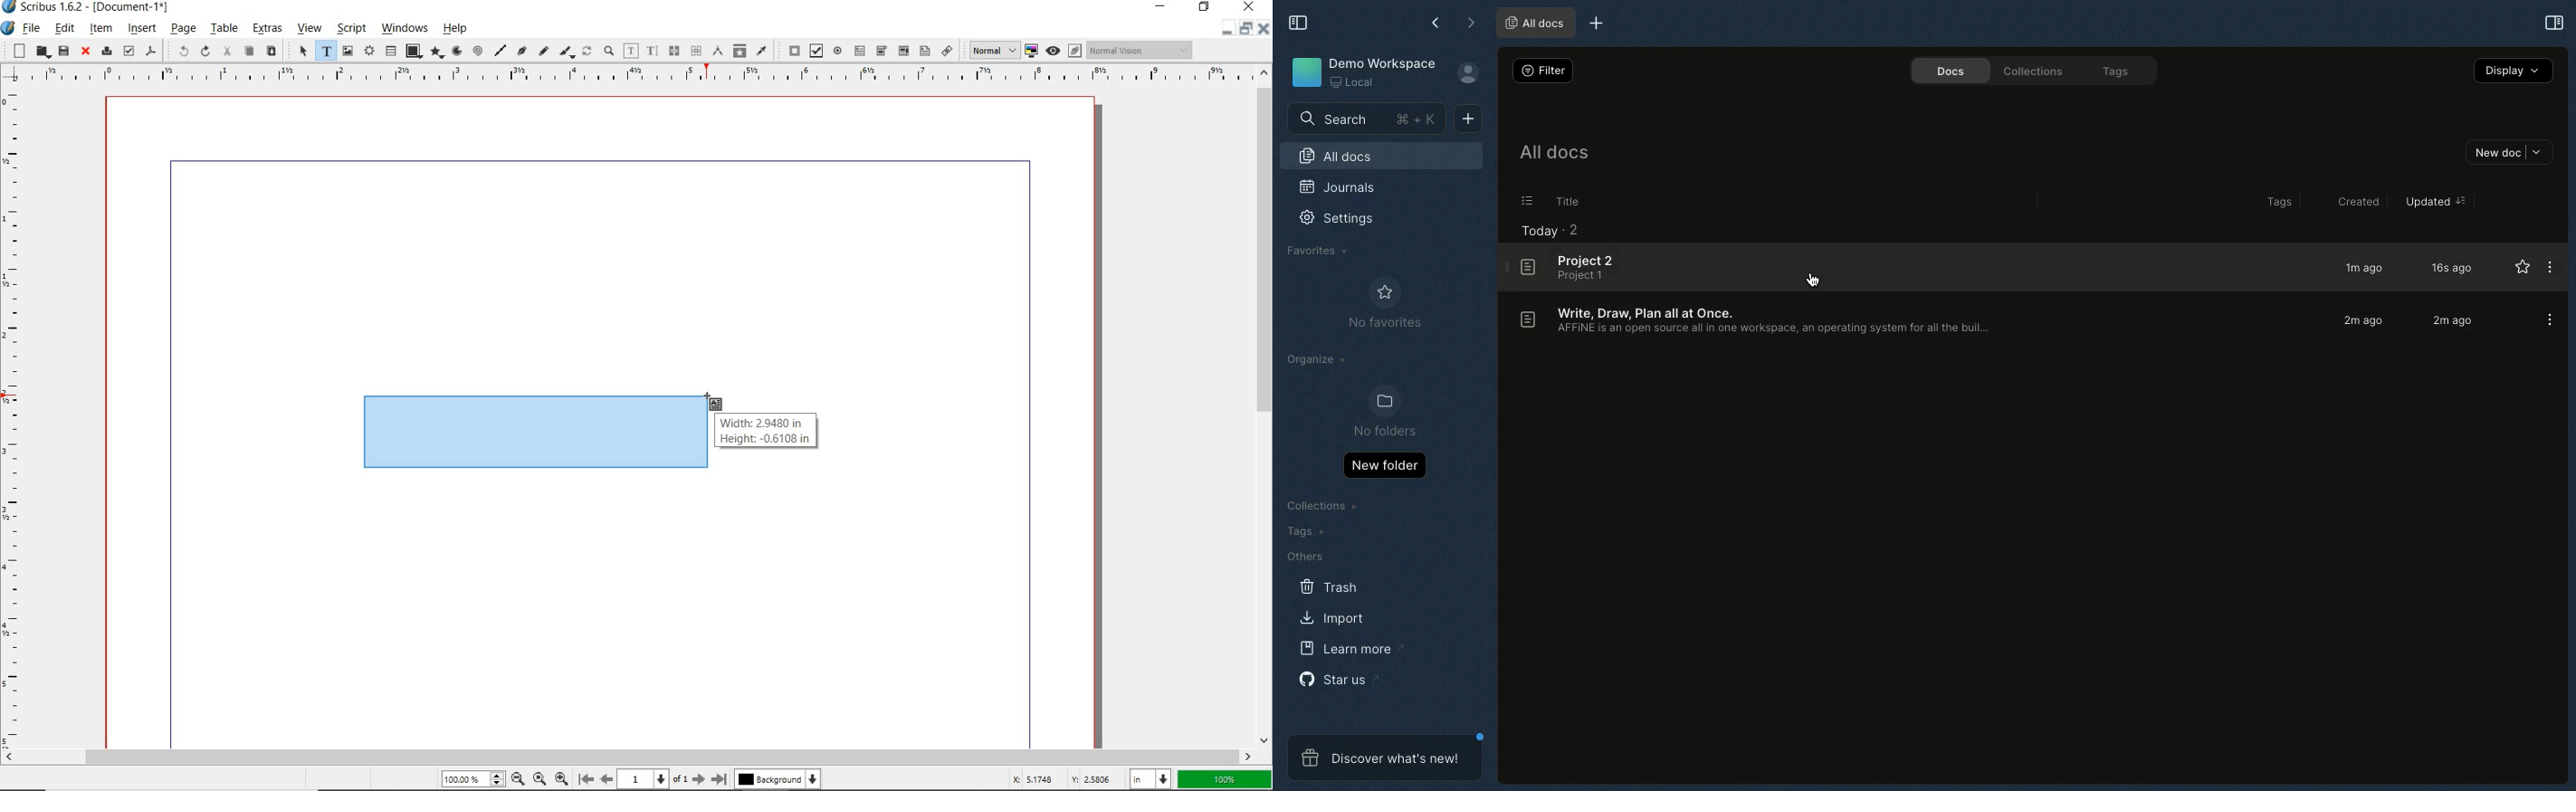  Describe the element at coordinates (515, 779) in the screenshot. I see `Zoom out` at that location.